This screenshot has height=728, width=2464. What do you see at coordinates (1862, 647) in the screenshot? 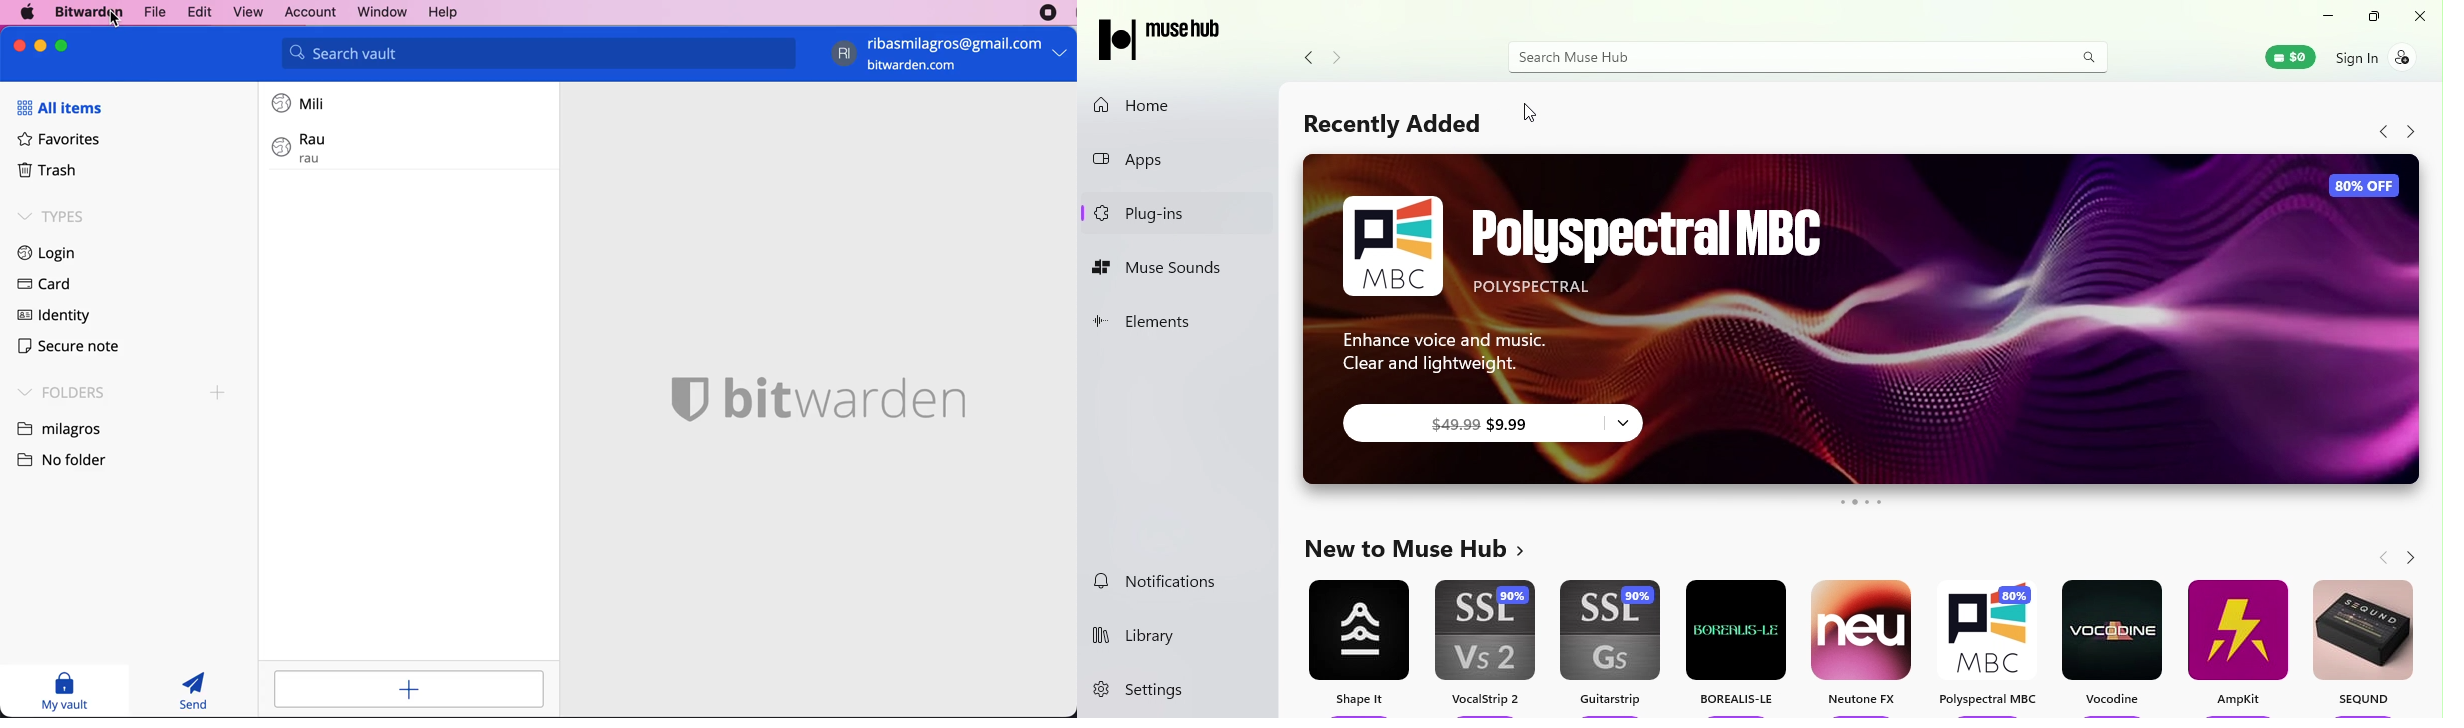
I see `Neutone FX` at bounding box center [1862, 647].